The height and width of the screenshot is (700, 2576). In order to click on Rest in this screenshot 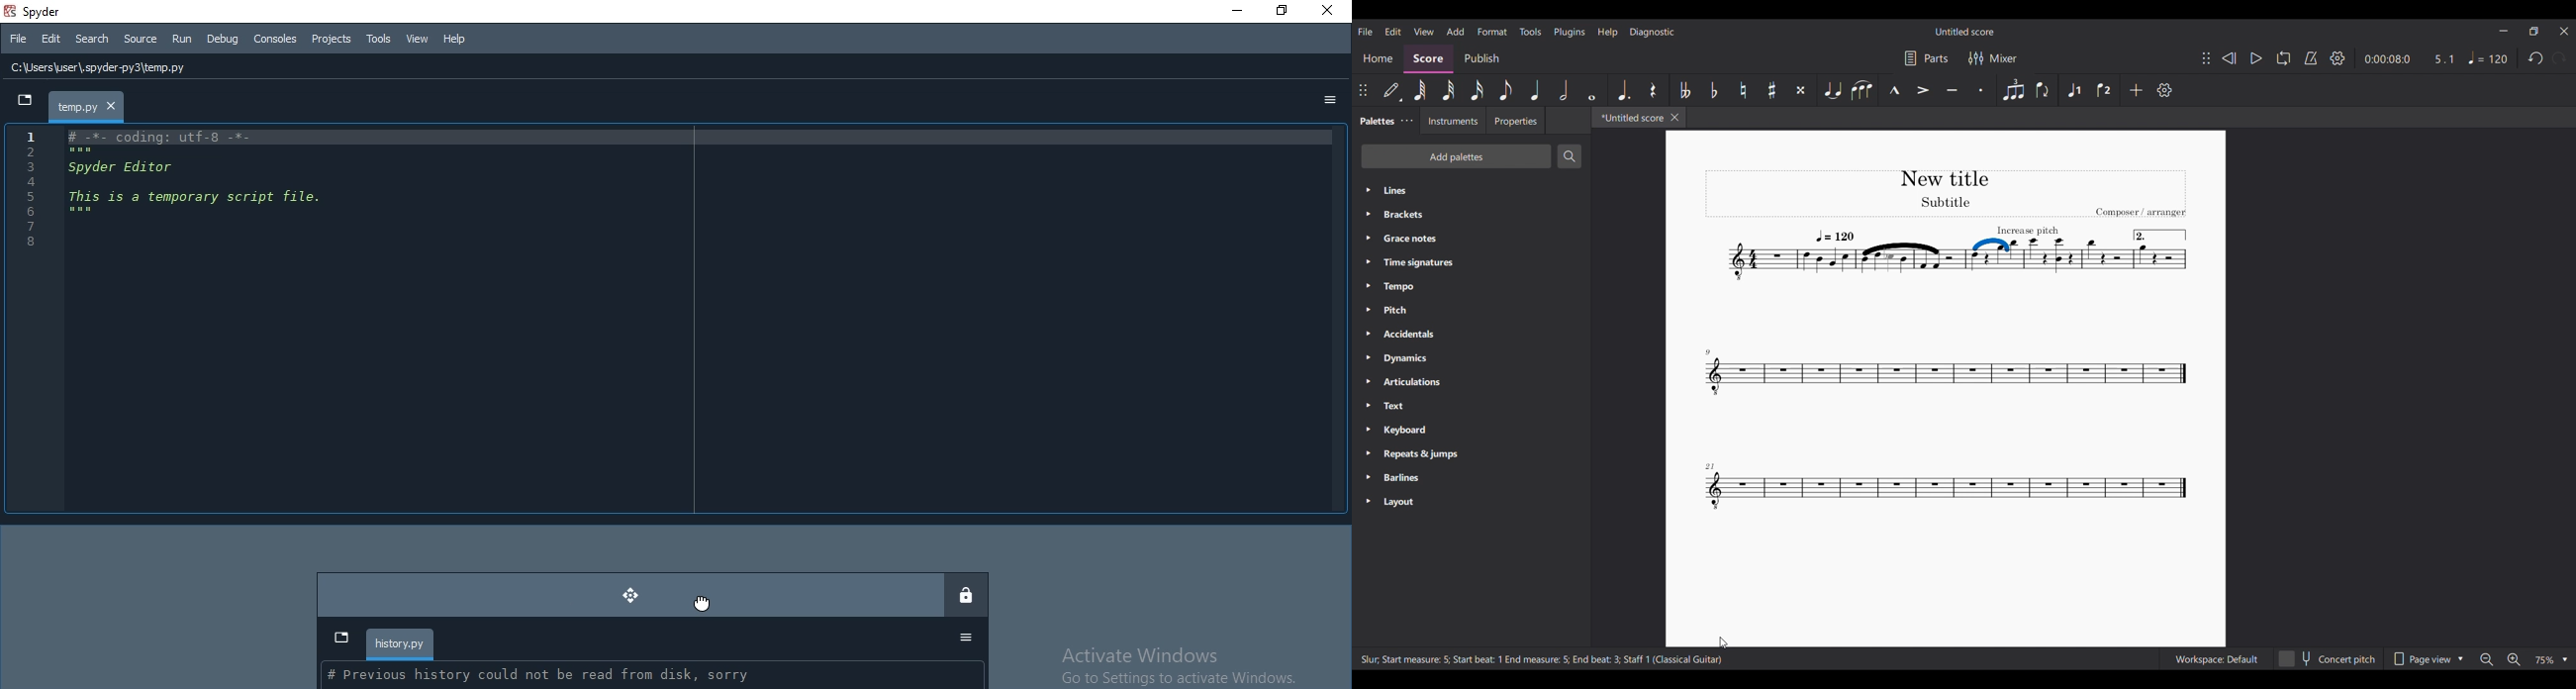, I will do `click(1653, 90)`.